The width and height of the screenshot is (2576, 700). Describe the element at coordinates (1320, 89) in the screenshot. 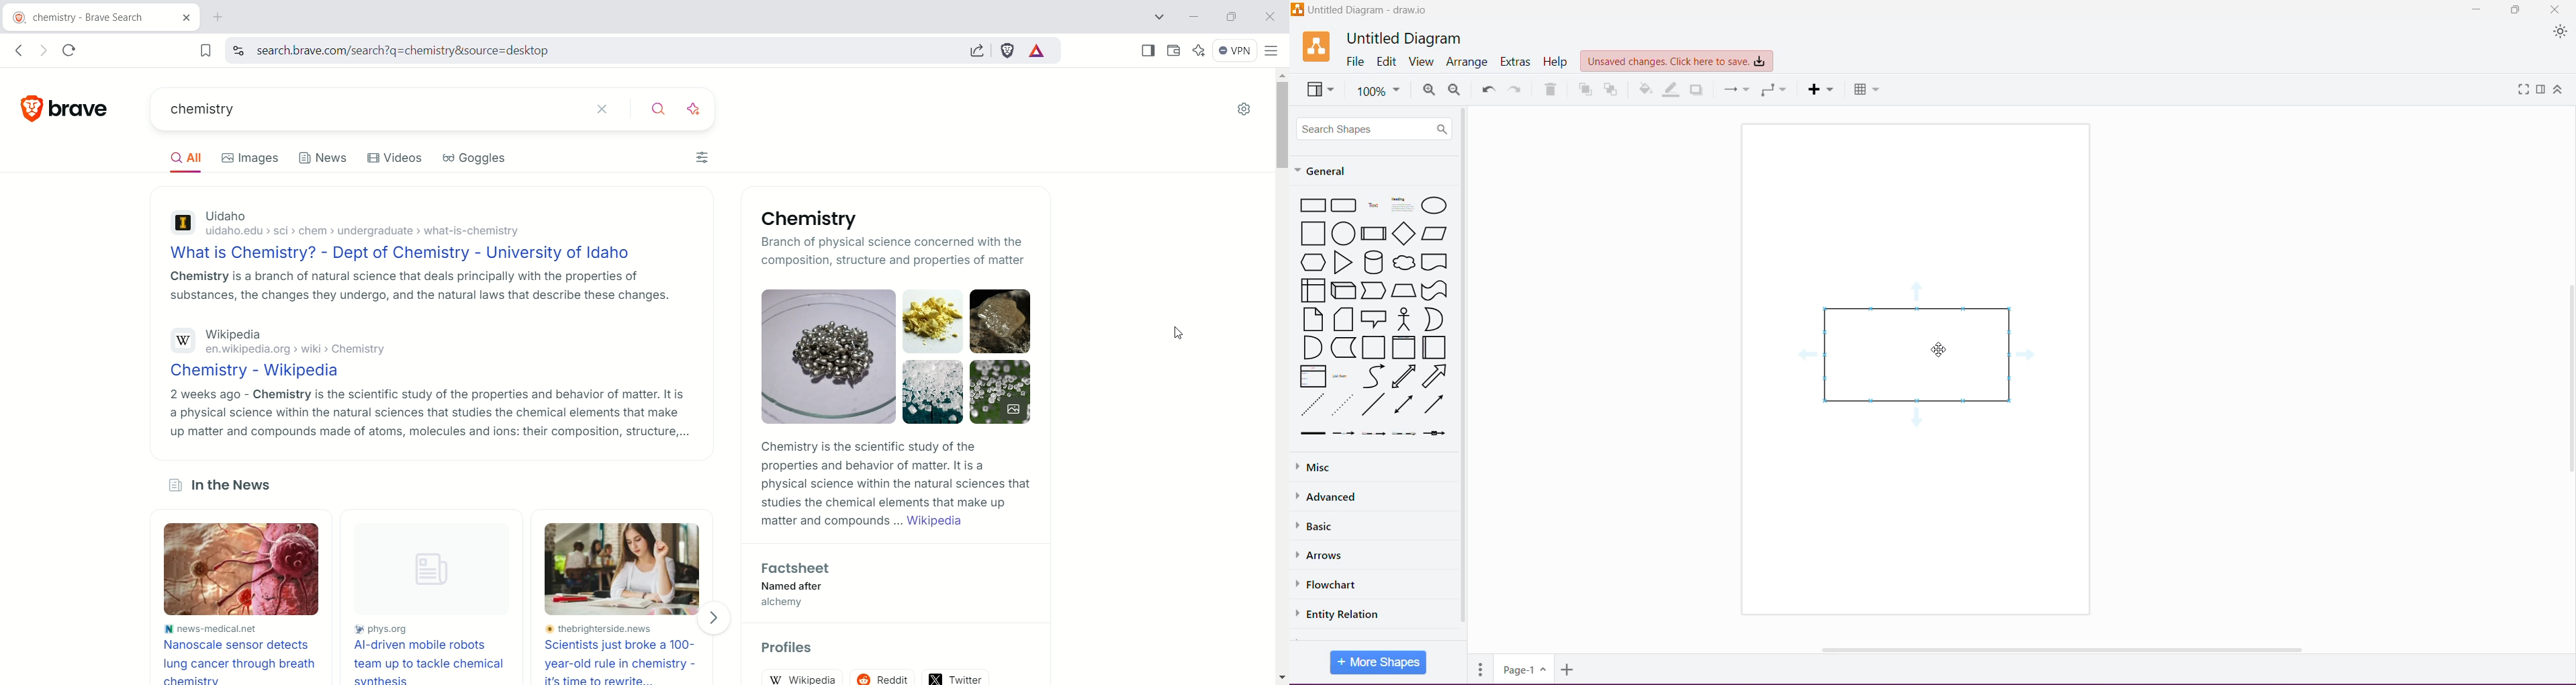

I see `View` at that location.